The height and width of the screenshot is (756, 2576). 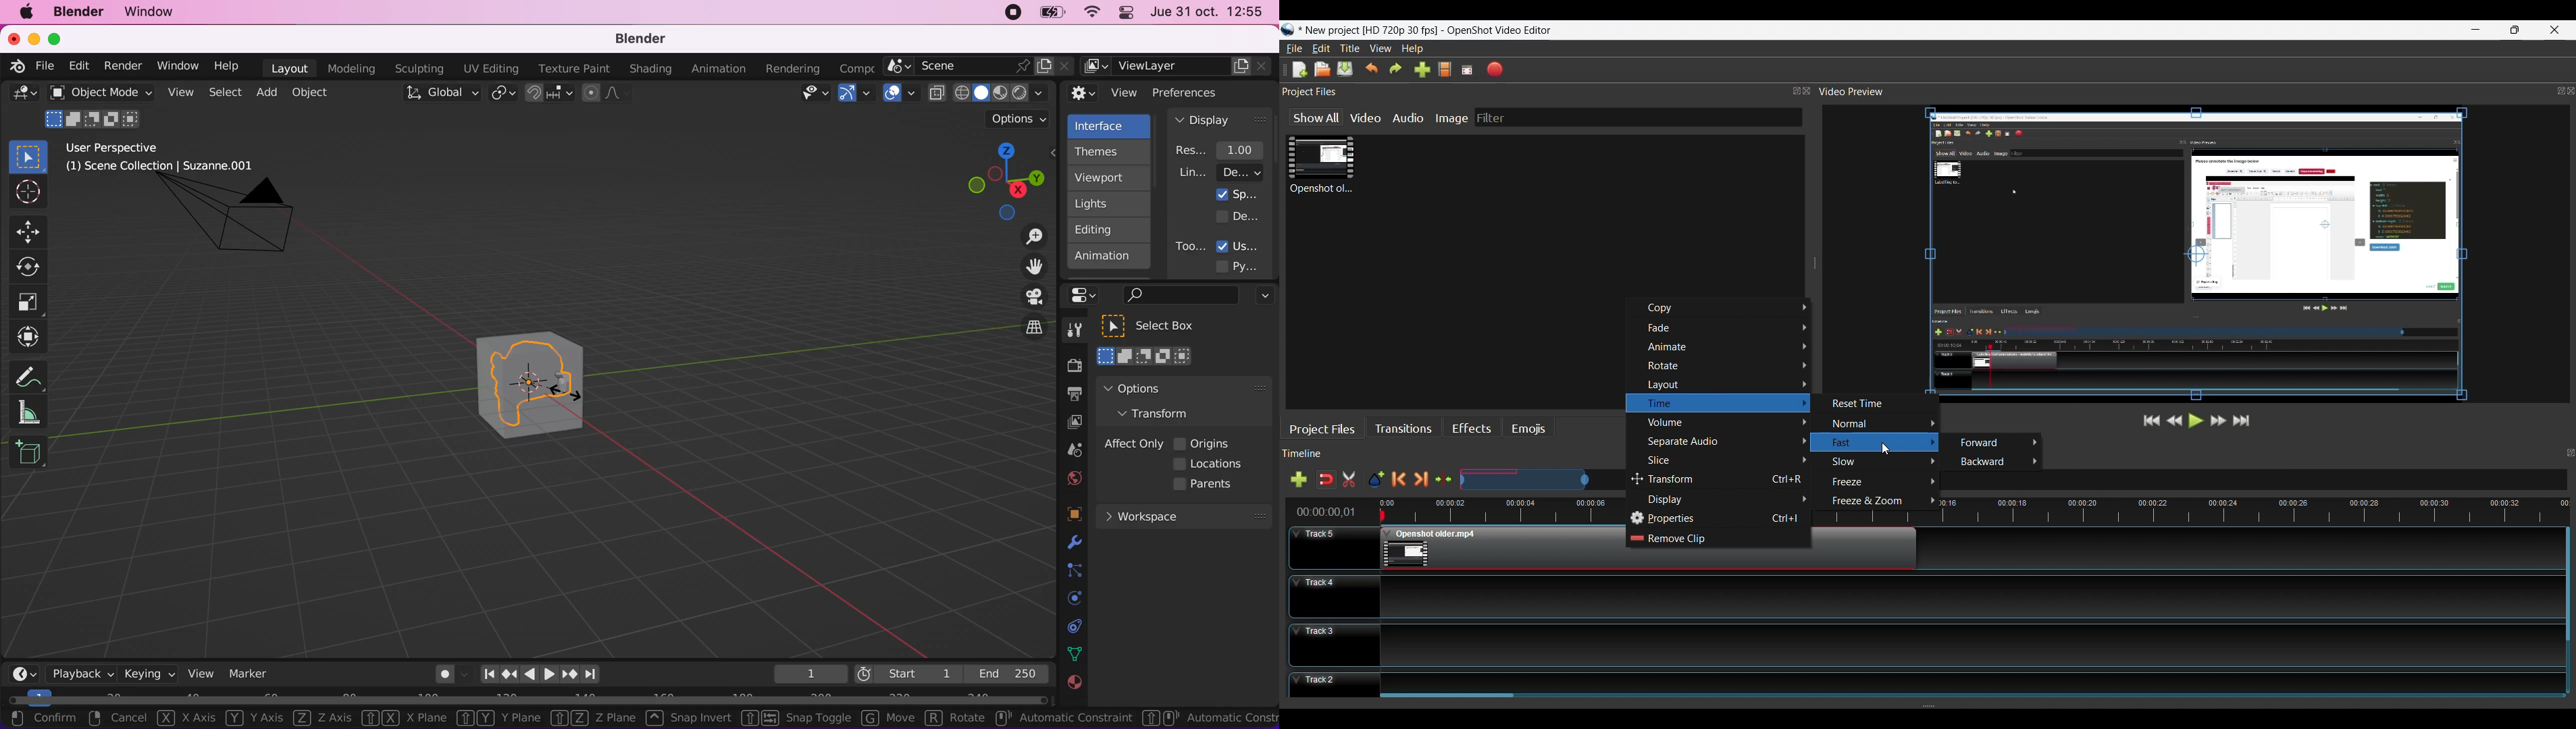 I want to click on global, so click(x=439, y=95).